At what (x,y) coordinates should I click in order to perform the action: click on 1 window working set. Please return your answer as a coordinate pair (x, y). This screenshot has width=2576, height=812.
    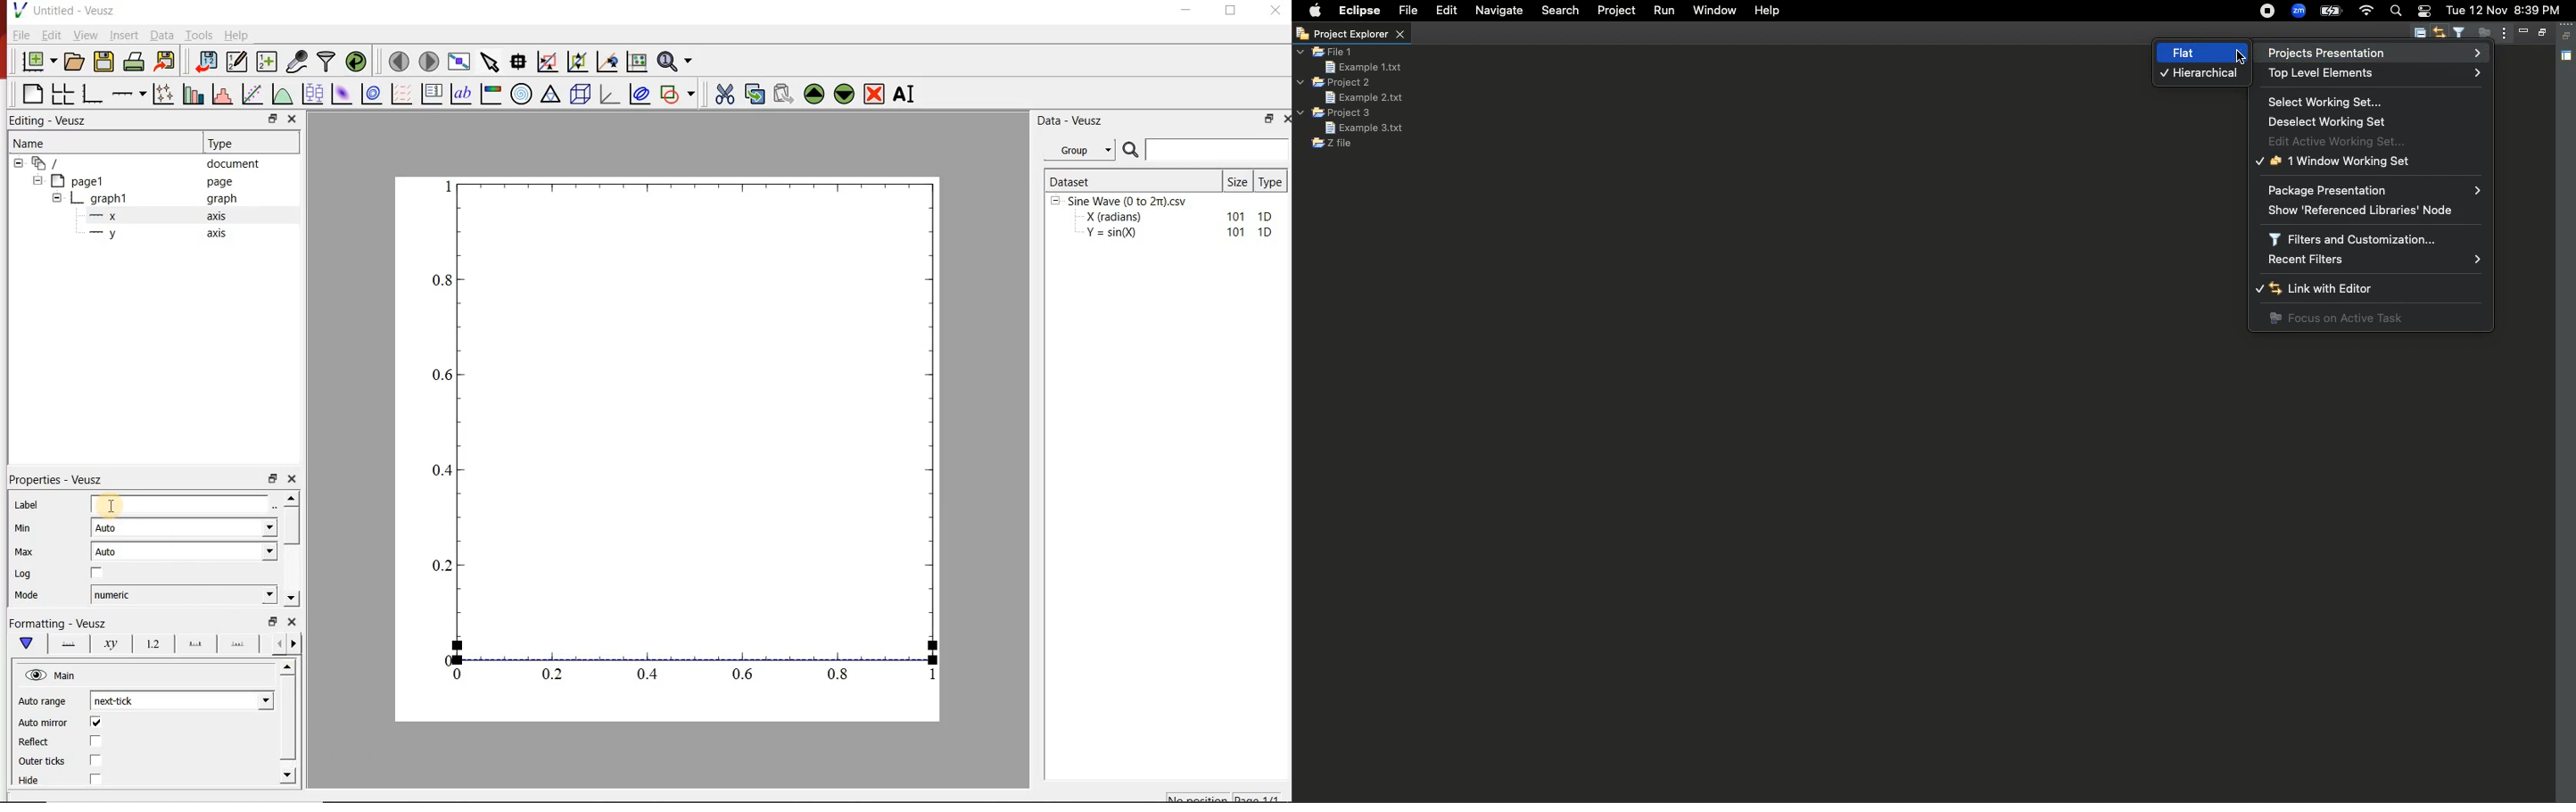
    Looking at the image, I should click on (2336, 161).